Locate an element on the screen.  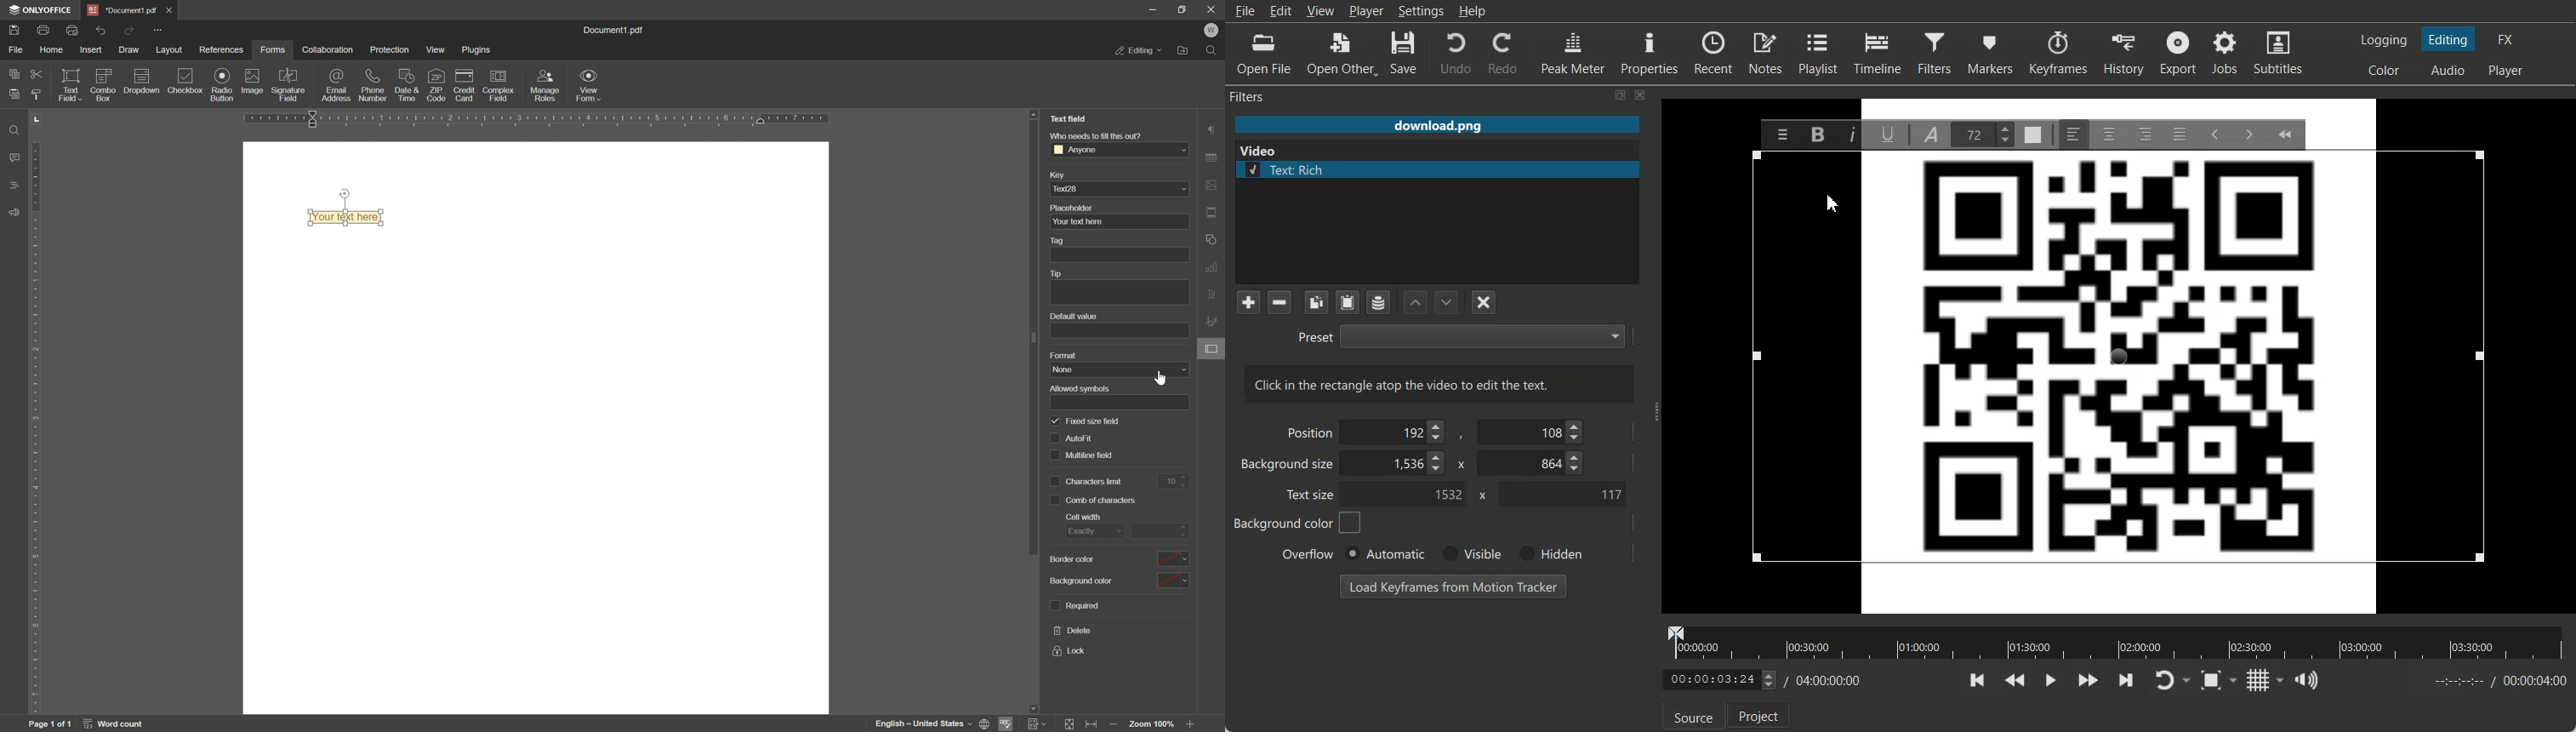
icon is located at coordinates (103, 76).